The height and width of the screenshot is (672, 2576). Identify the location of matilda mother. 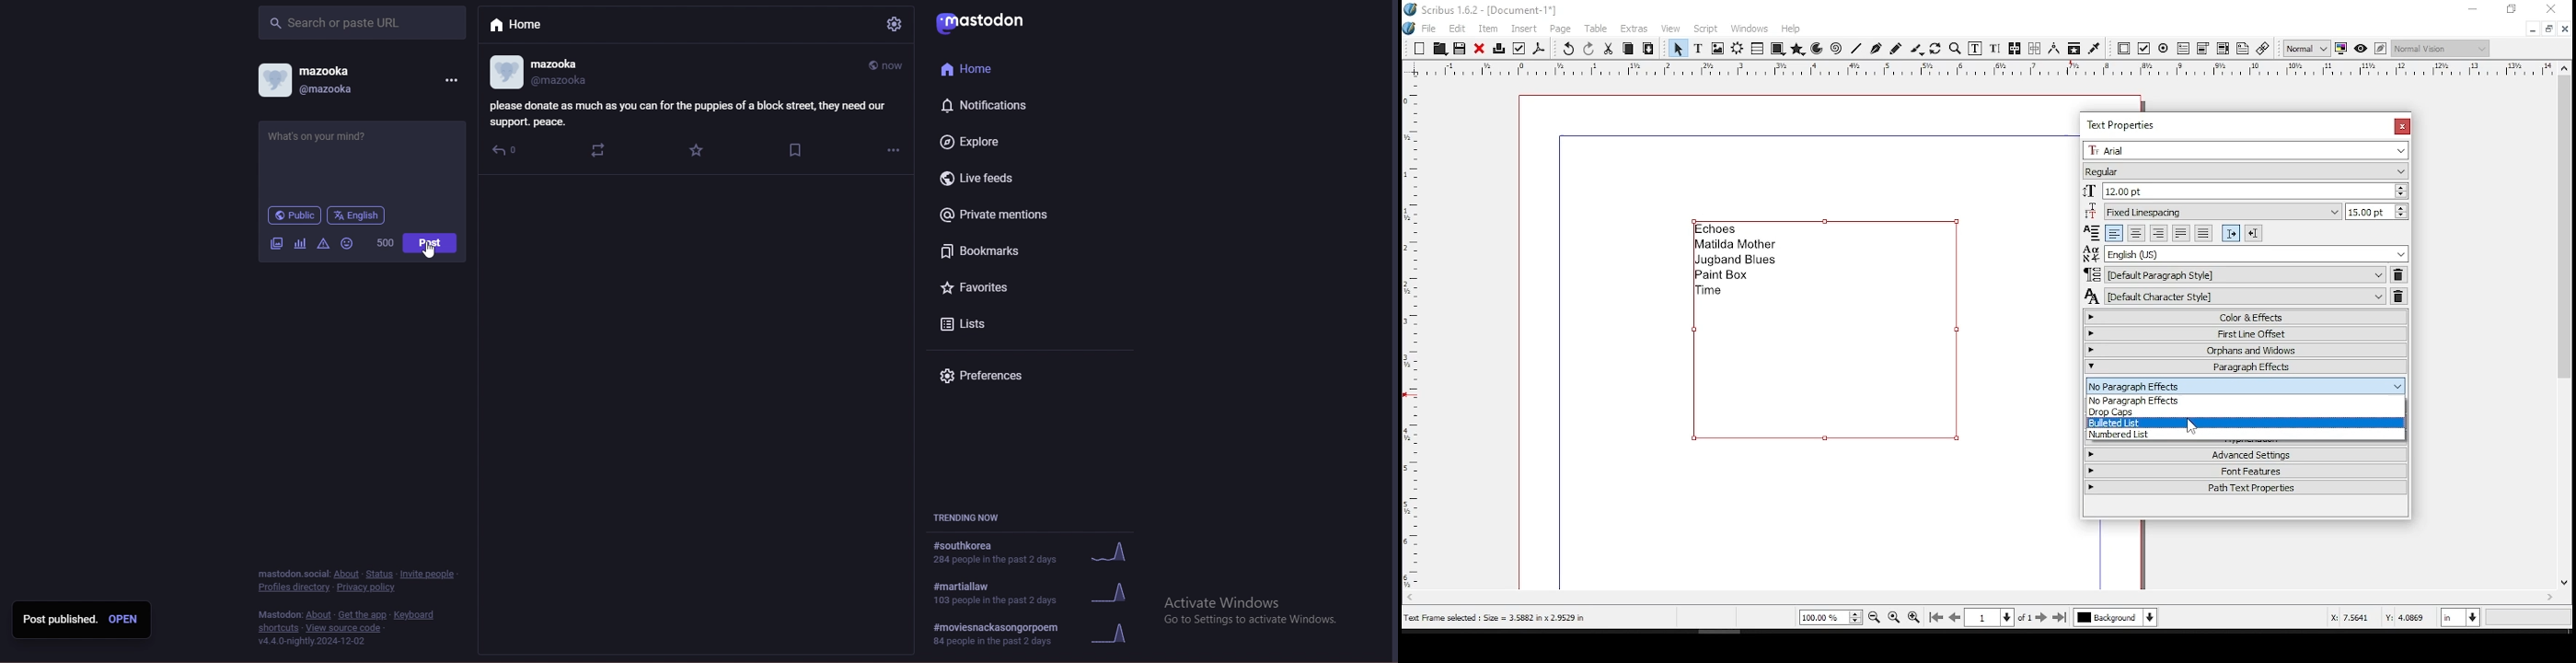
(1736, 245).